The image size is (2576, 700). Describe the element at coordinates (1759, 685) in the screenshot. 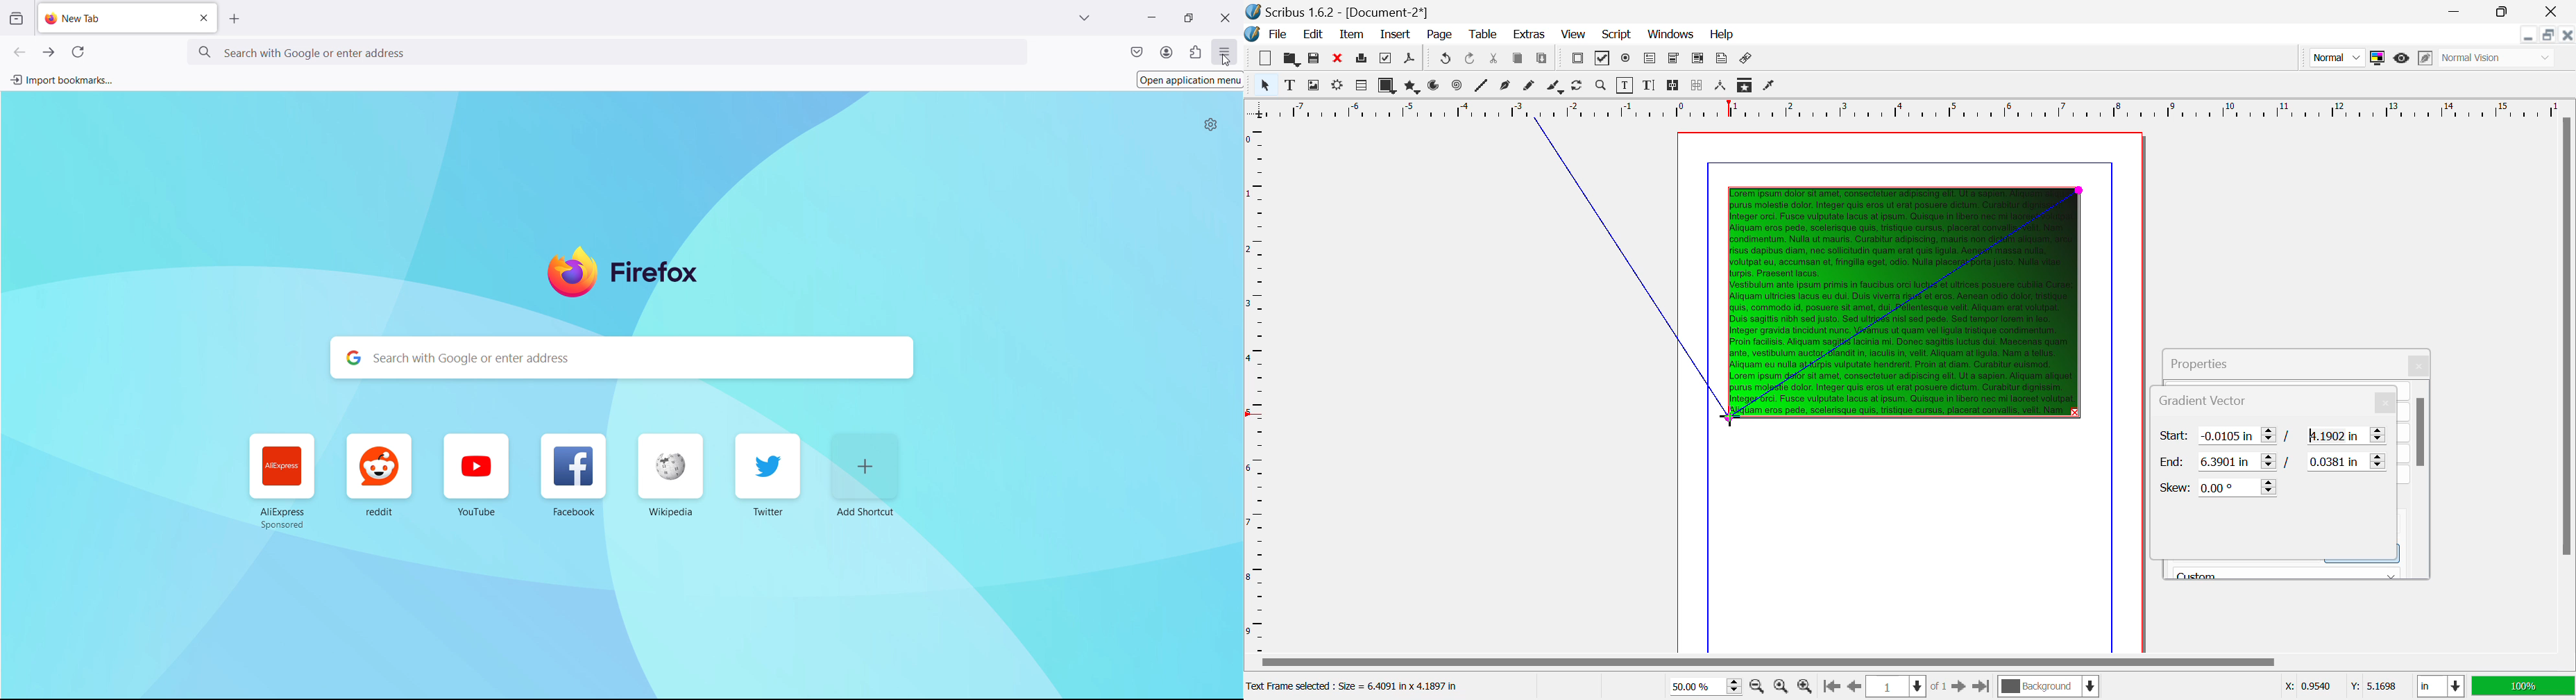

I see `Zoom Out` at that location.